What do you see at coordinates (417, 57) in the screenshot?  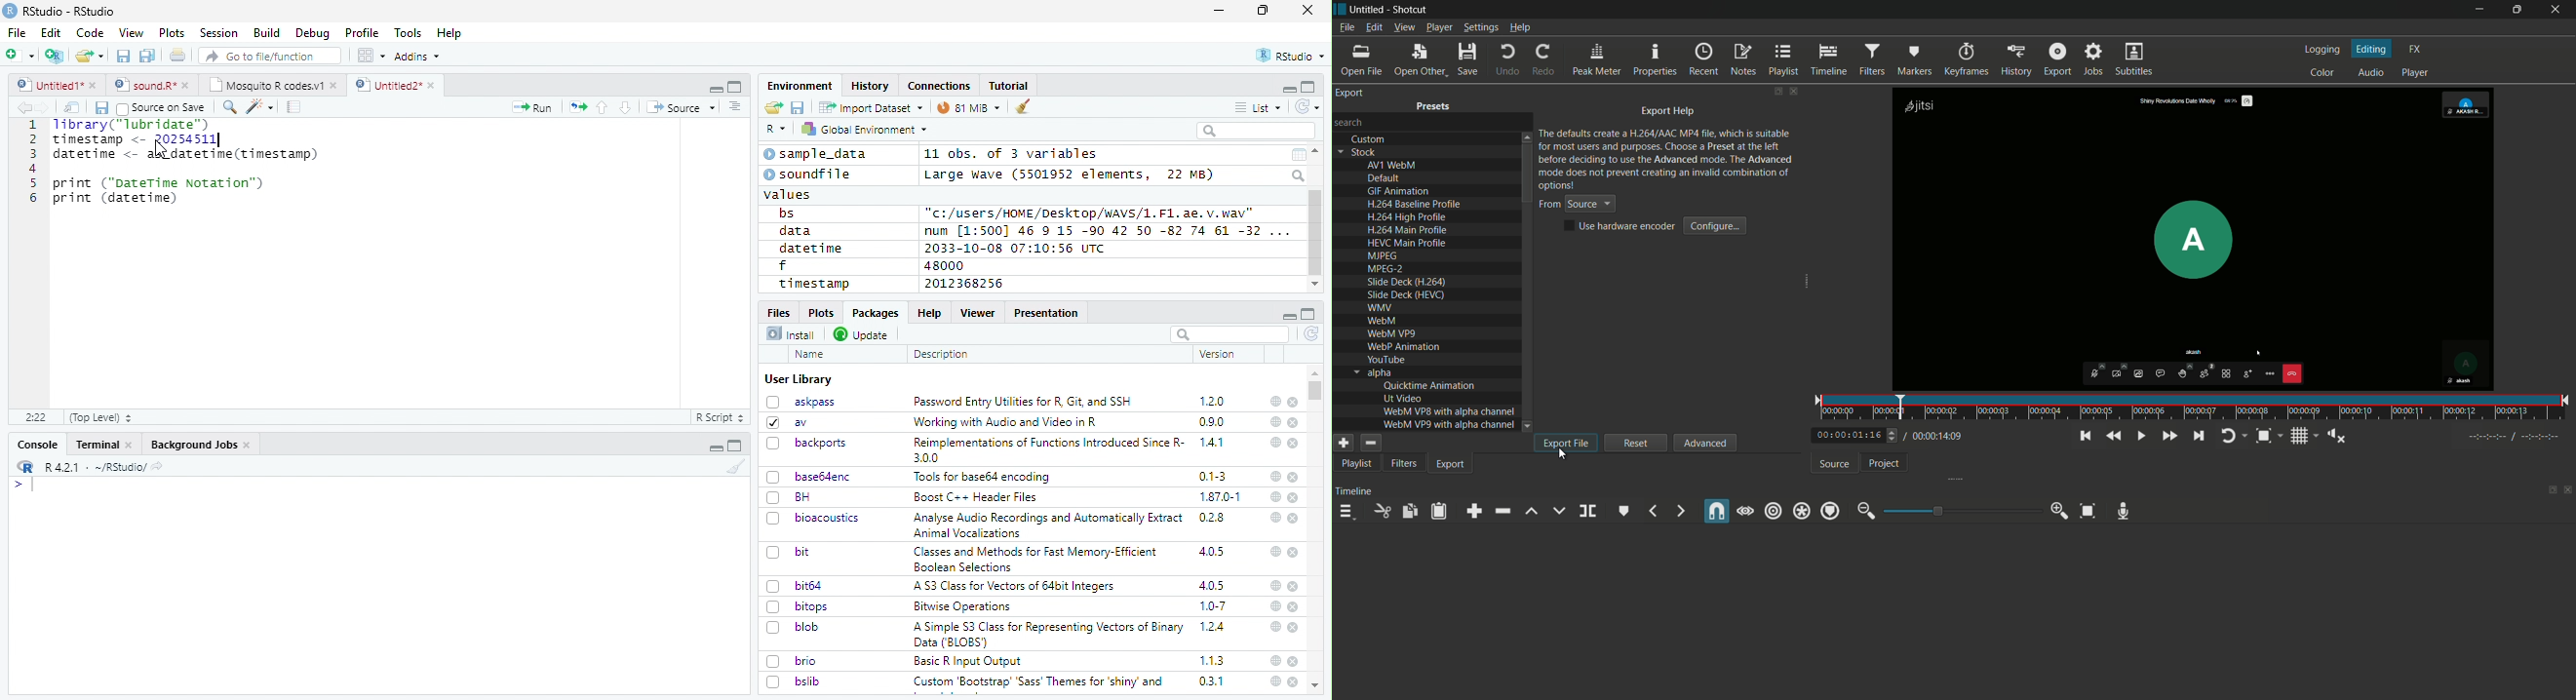 I see `Addins` at bounding box center [417, 57].